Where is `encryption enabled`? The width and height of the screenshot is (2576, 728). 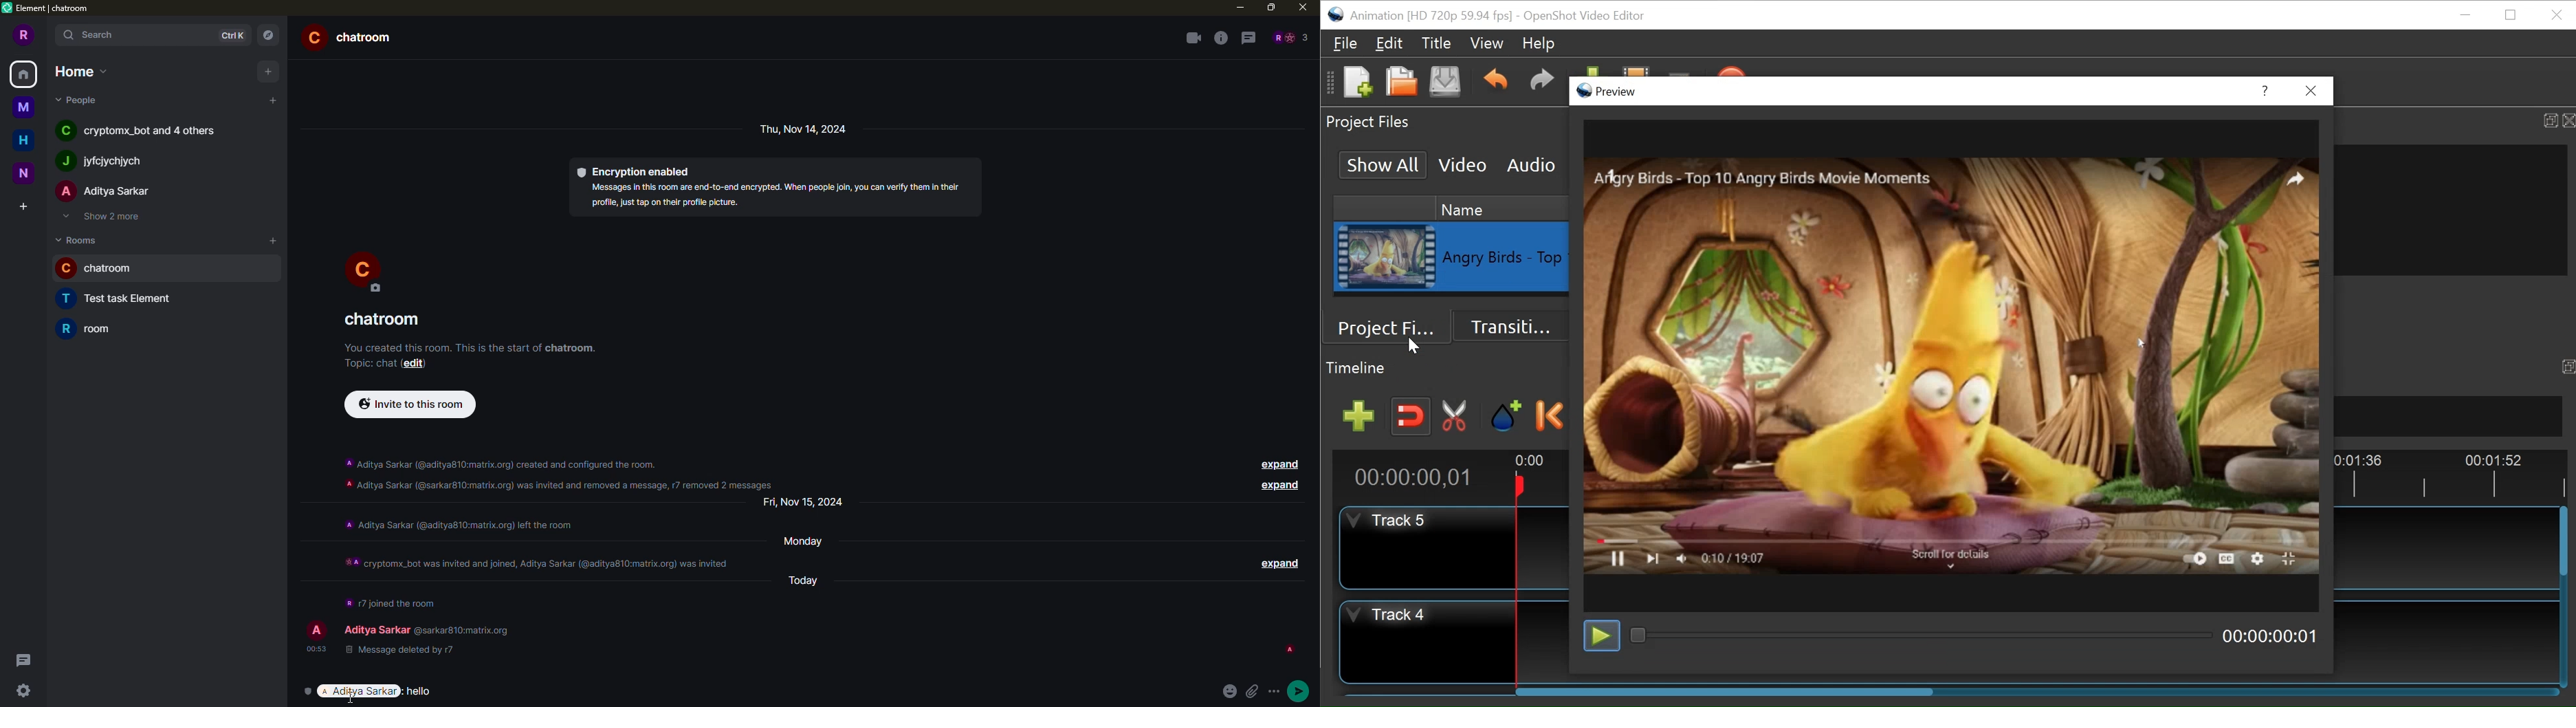
encryption enabled is located at coordinates (635, 170).